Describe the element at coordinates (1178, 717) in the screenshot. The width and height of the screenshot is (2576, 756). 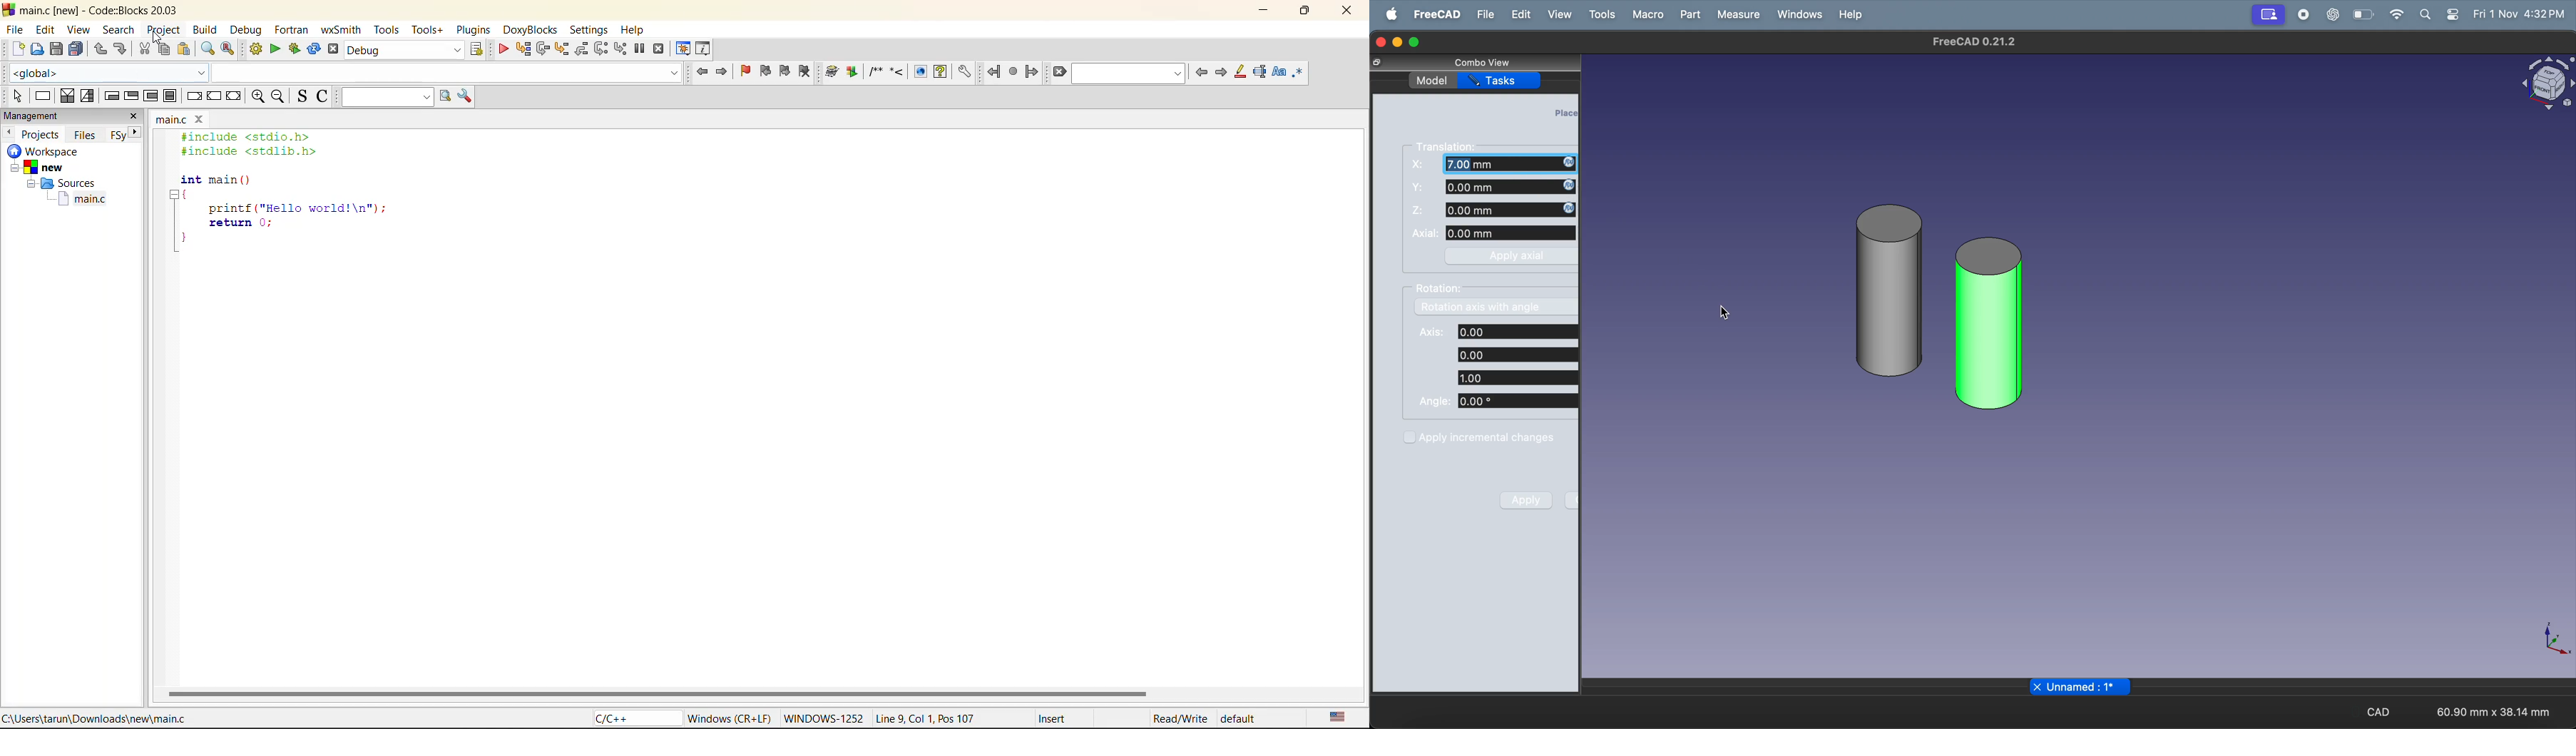
I see `Read/Write` at that location.